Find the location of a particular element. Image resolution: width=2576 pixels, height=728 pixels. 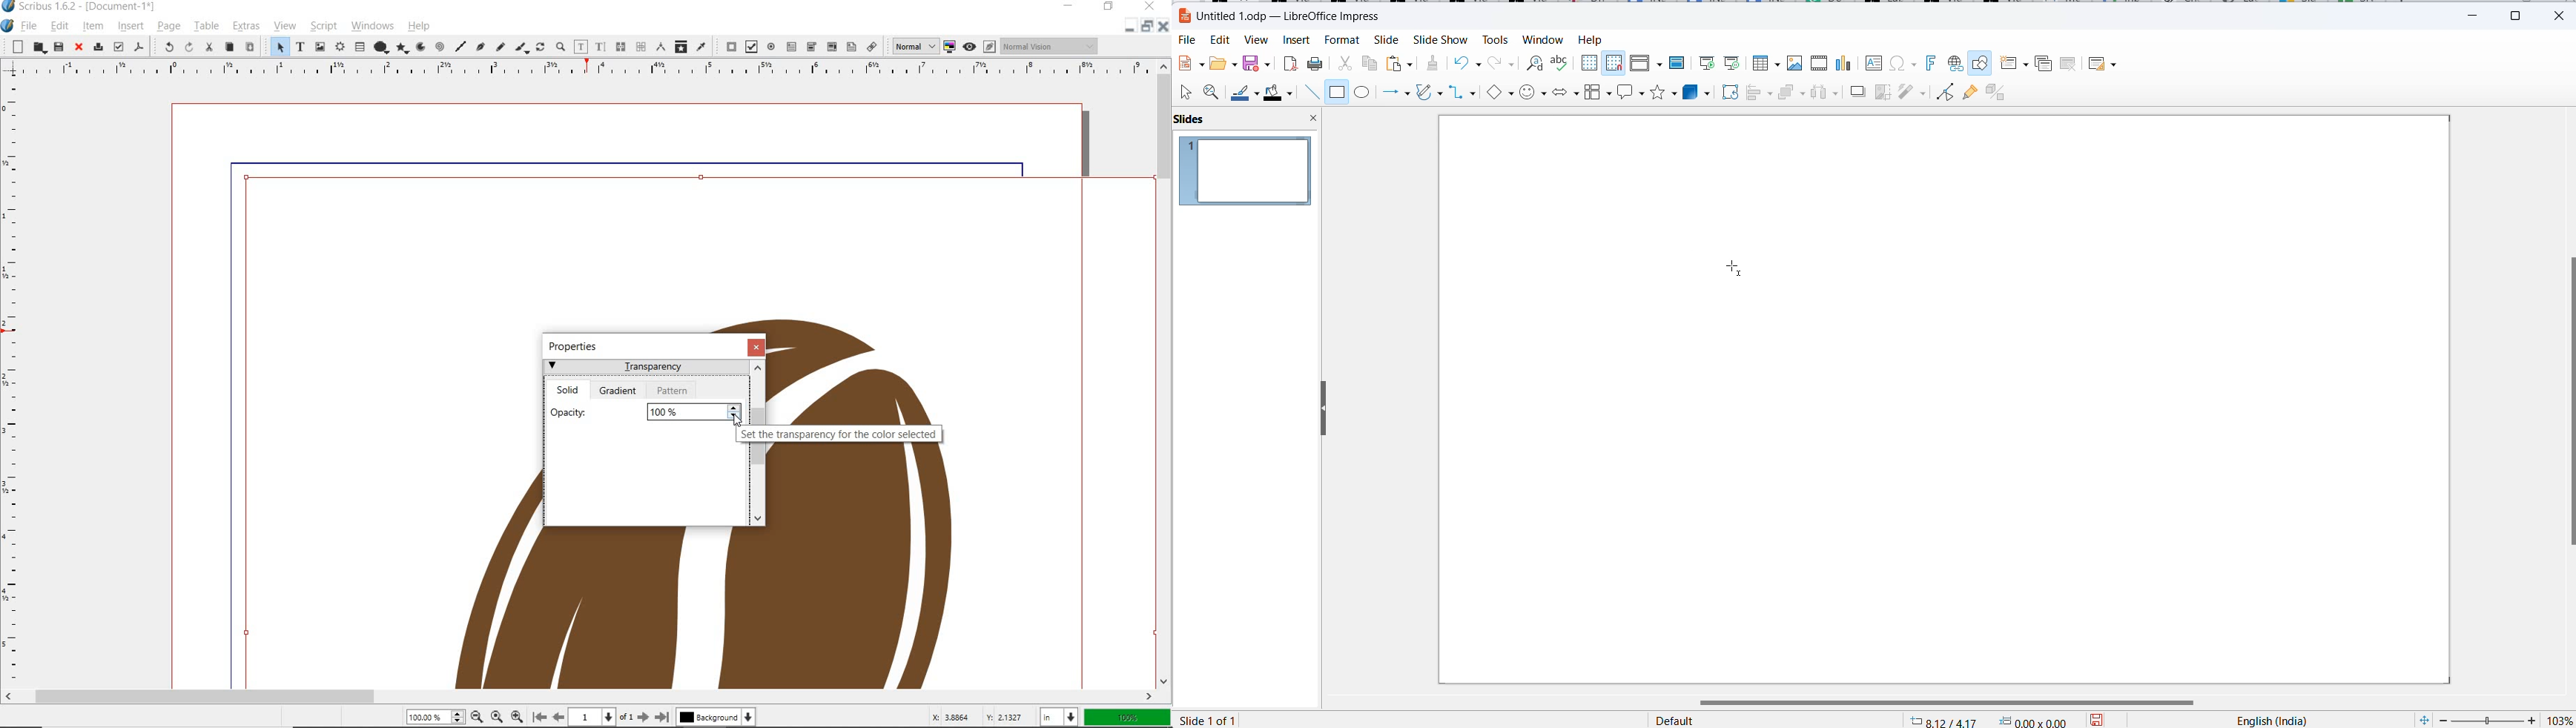

copy item properties is located at coordinates (680, 46).